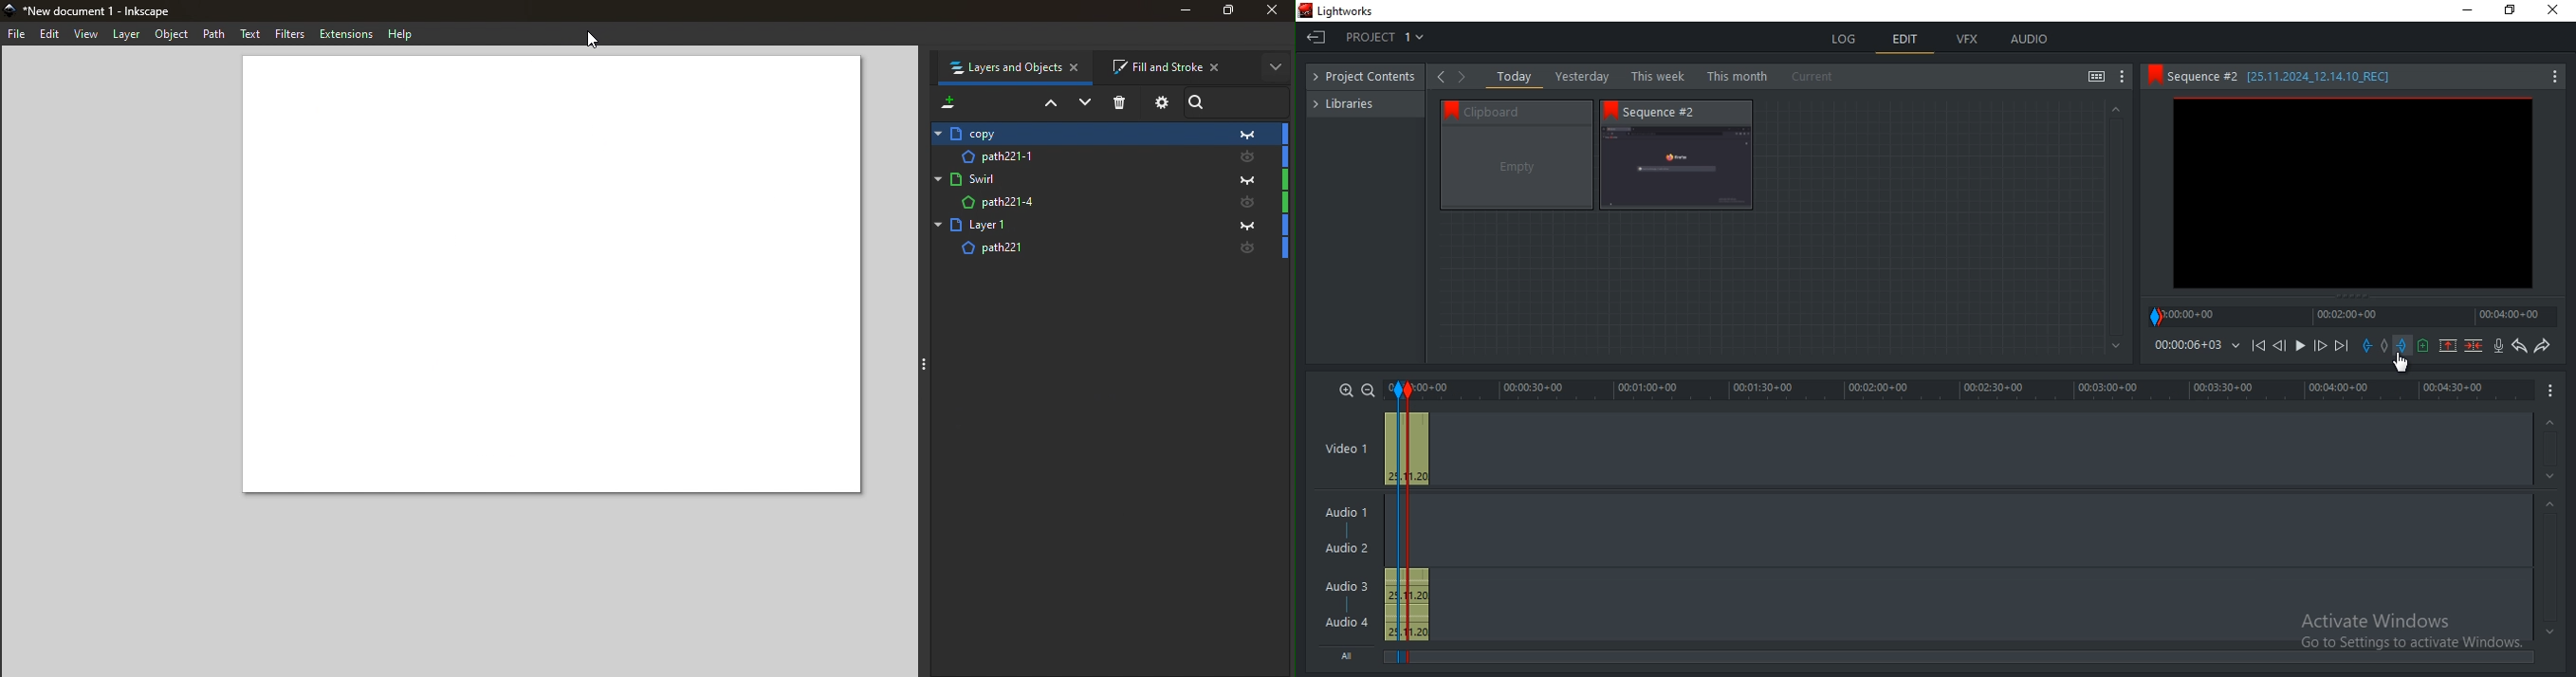 The height and width of the screenshot is (700, 2576). I want to click on Bookmark icon, so click(1611, 110).